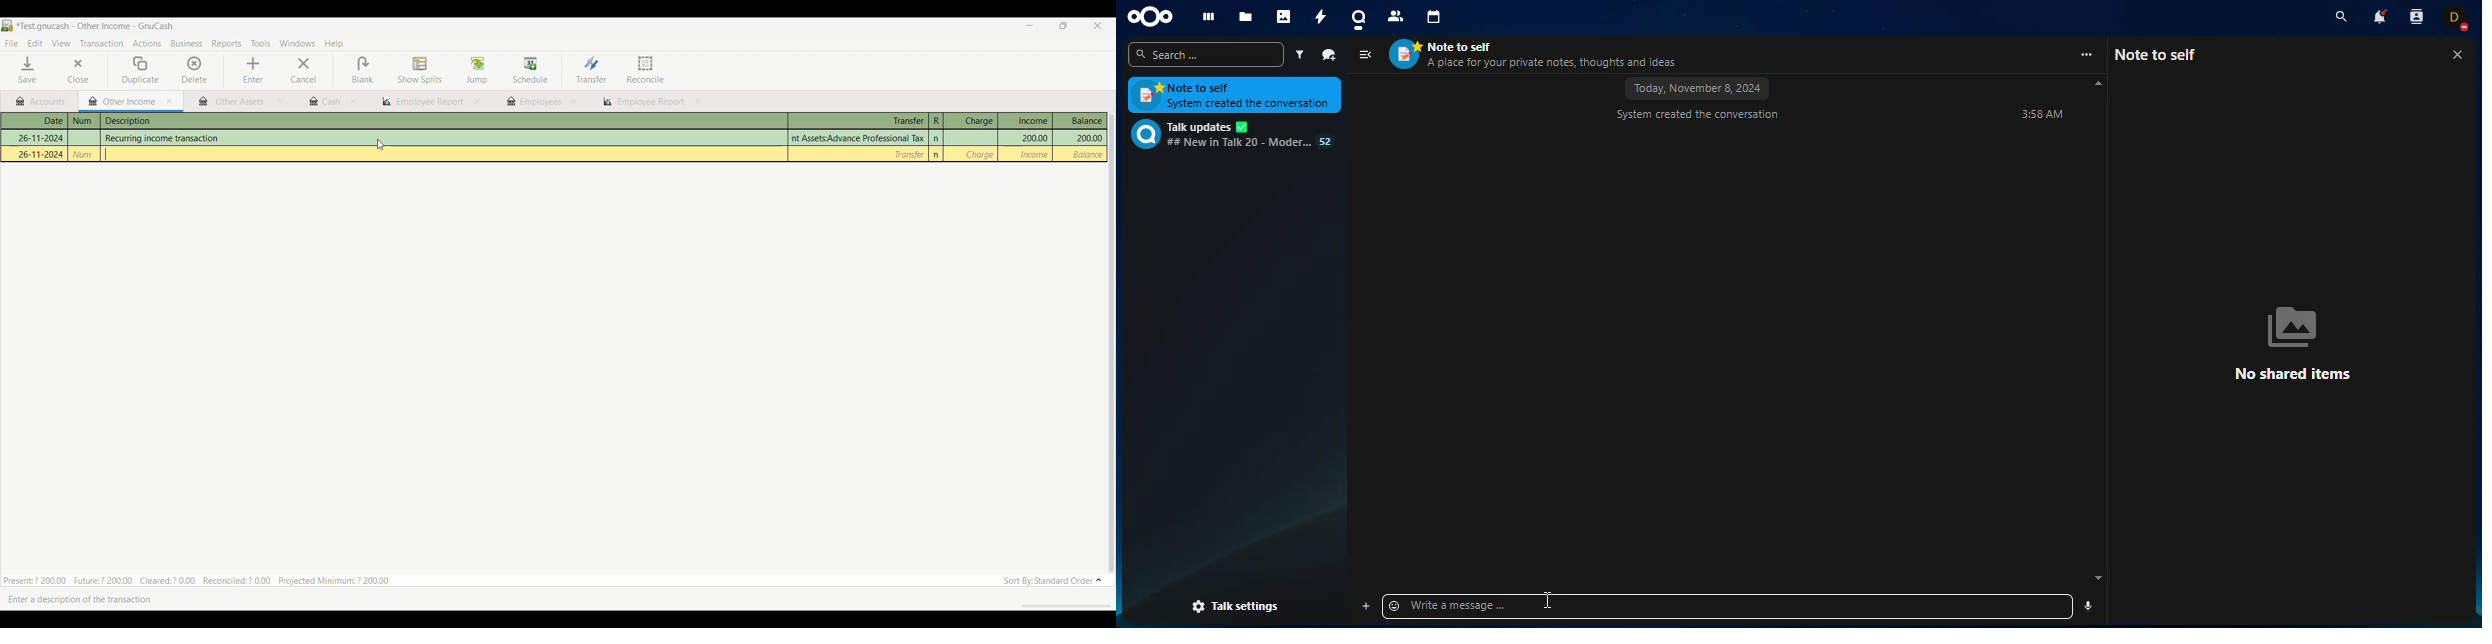 The height and width of the screenshot is (644, 2492). What do you see at coordinates (1235, 96) in the screenshot?
I see `note` at bounding box center [1235, 96].